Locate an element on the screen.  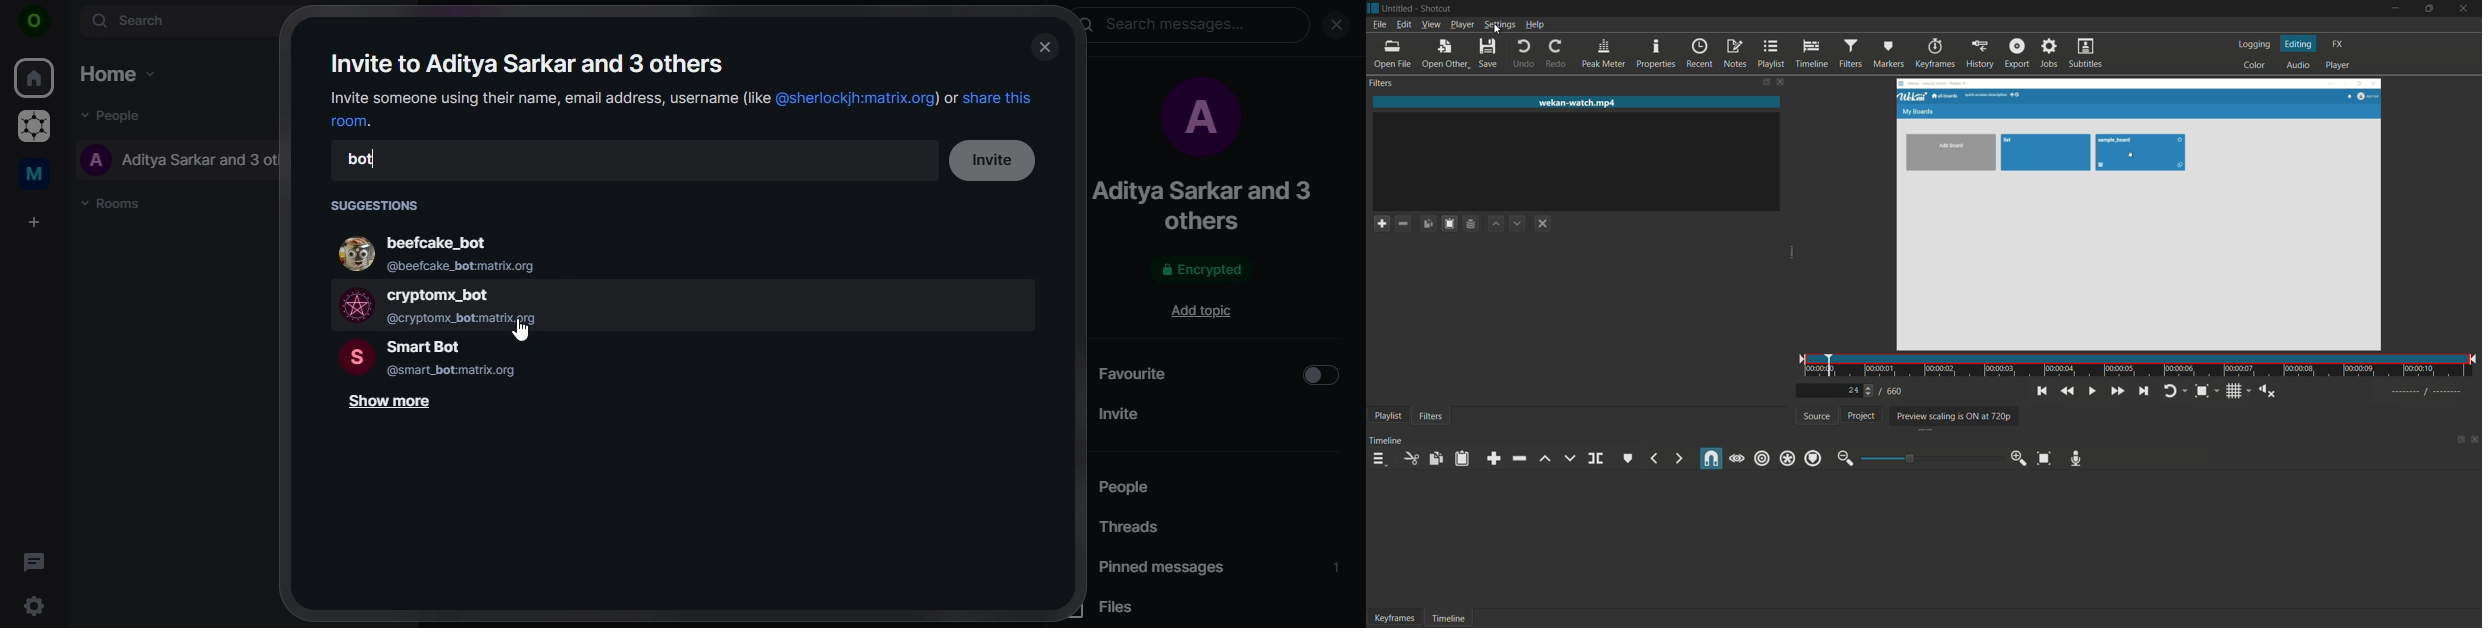
timeline menu is located at coordinates (1381, 459).